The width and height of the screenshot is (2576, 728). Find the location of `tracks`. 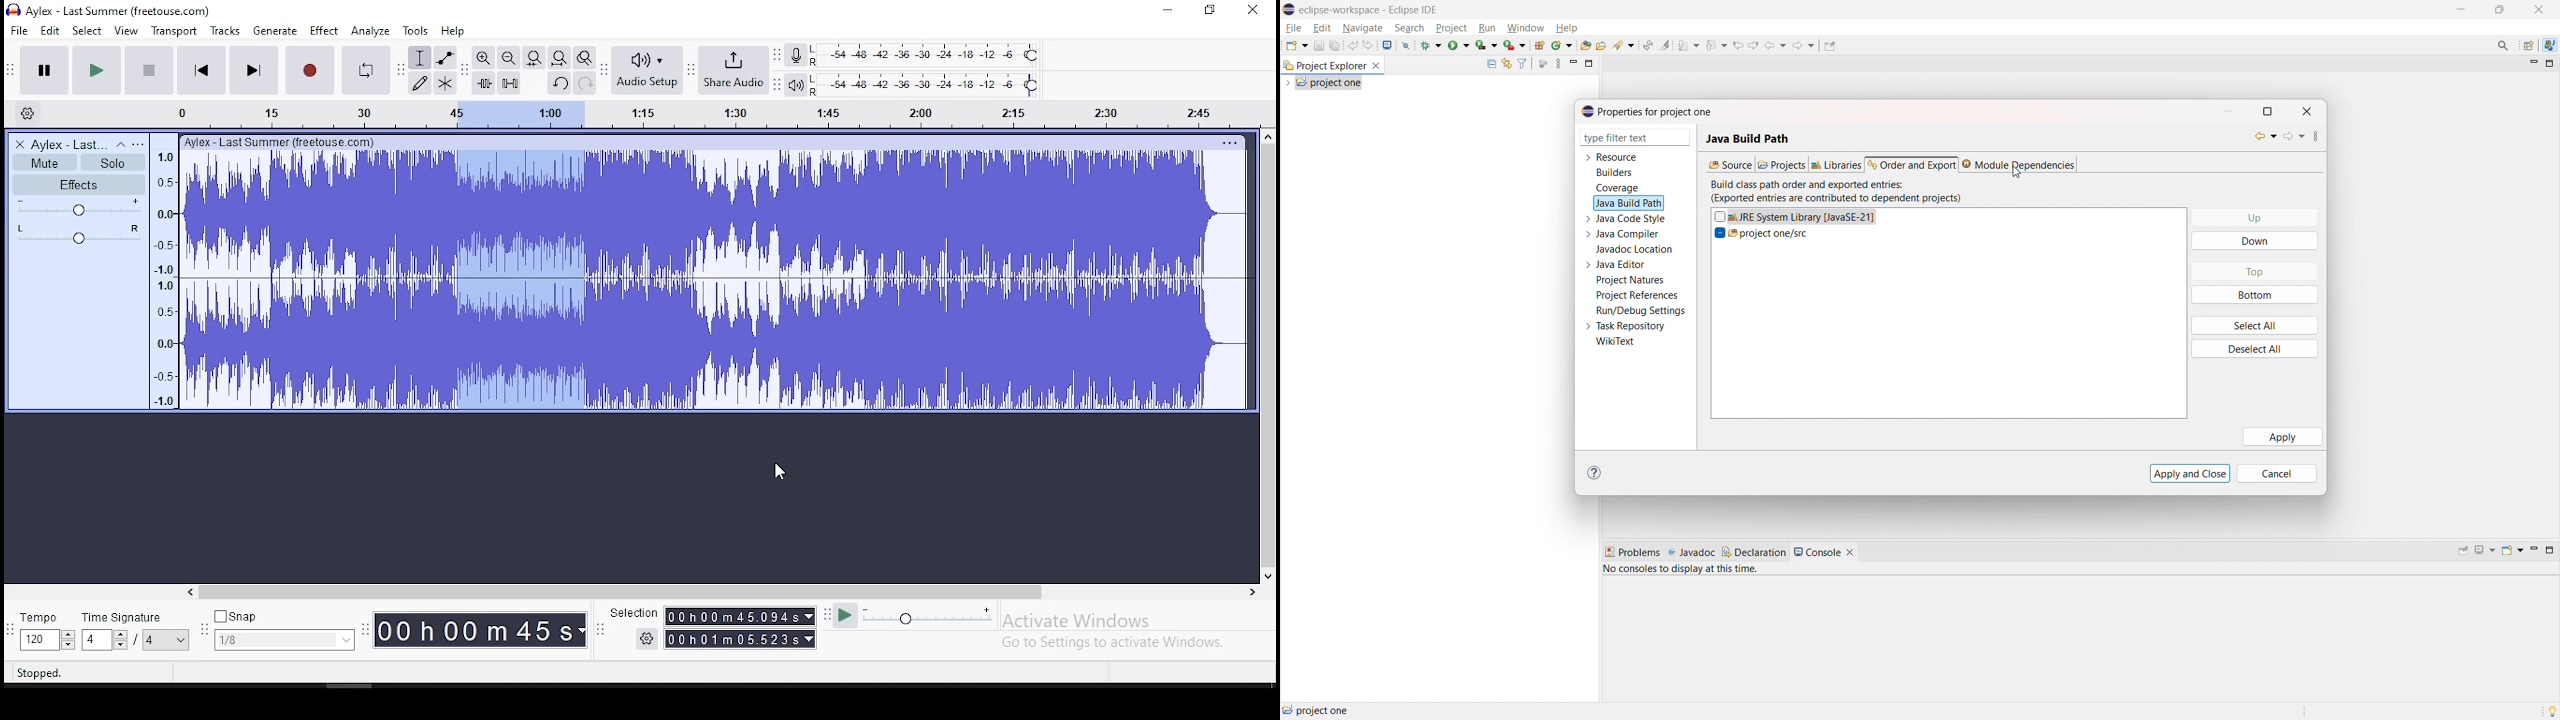

tracks is located at coordinates (225, 31).